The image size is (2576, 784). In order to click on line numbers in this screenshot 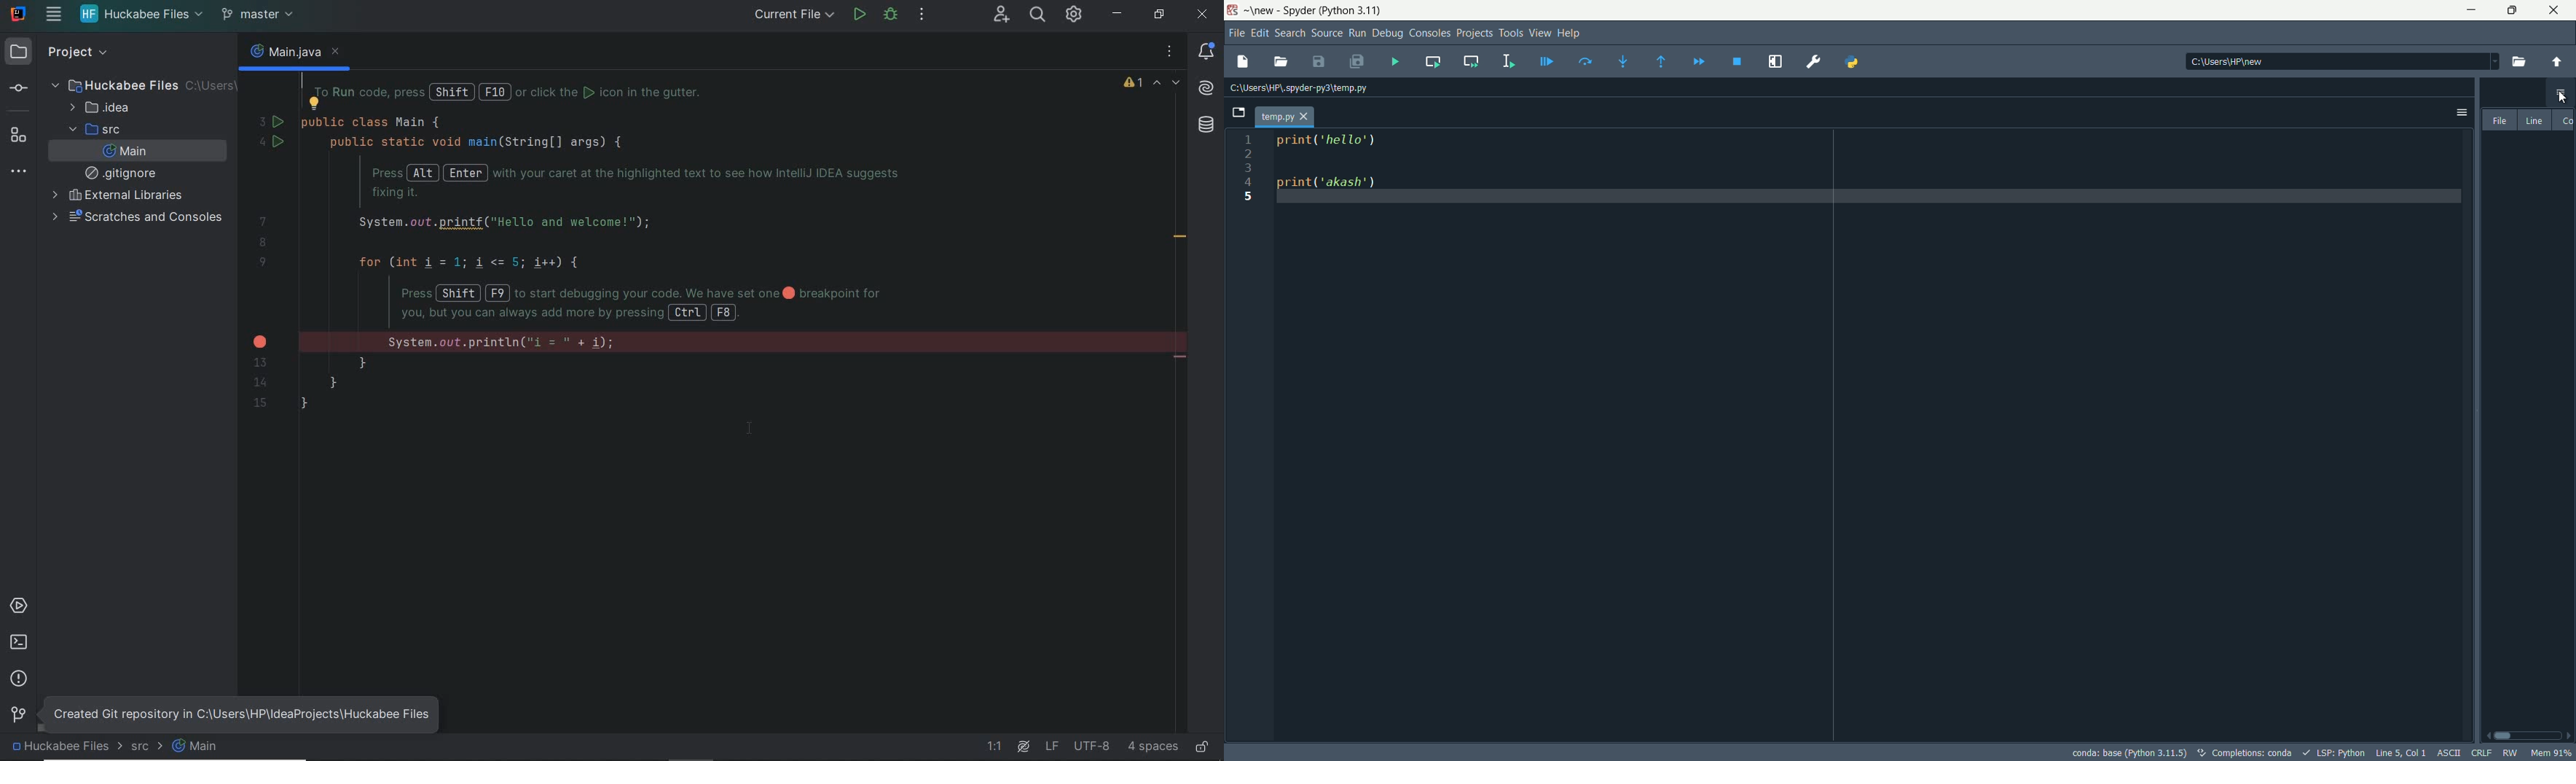, I will do `click(1250, 436)`.